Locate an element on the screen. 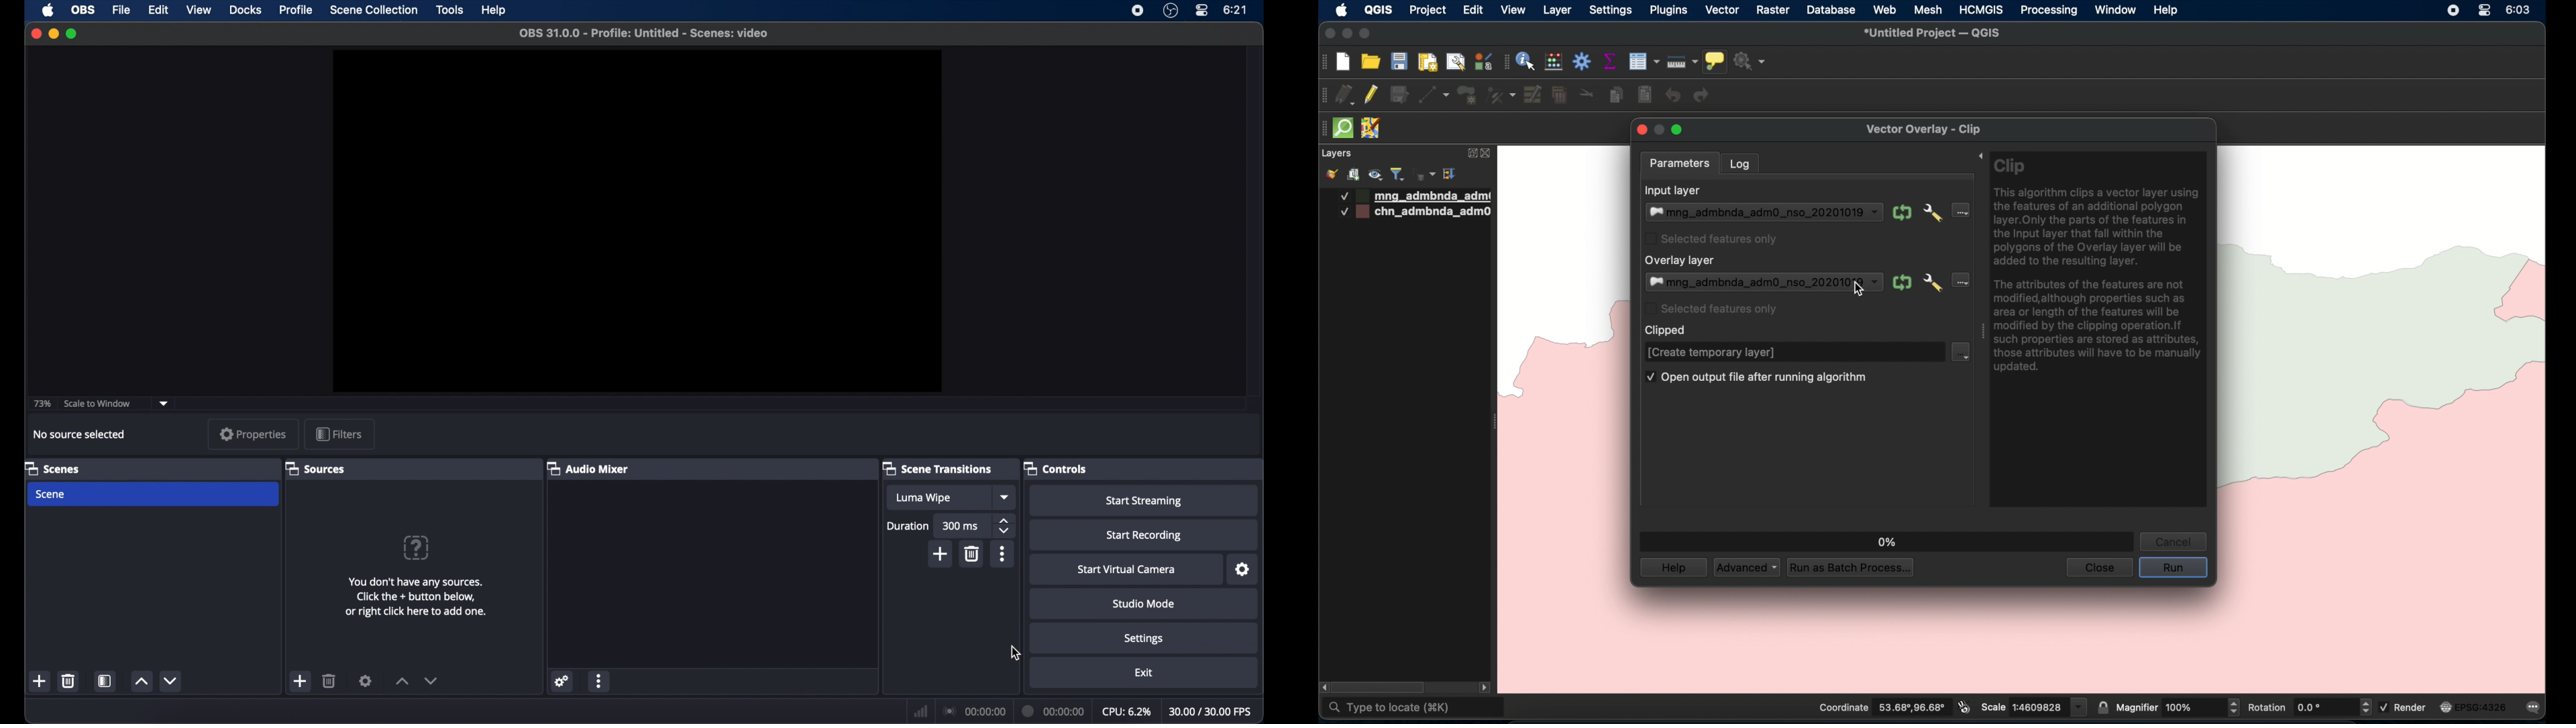 This screenshot has height=728, width=2576. redo is located at coordinates (1702, 95).